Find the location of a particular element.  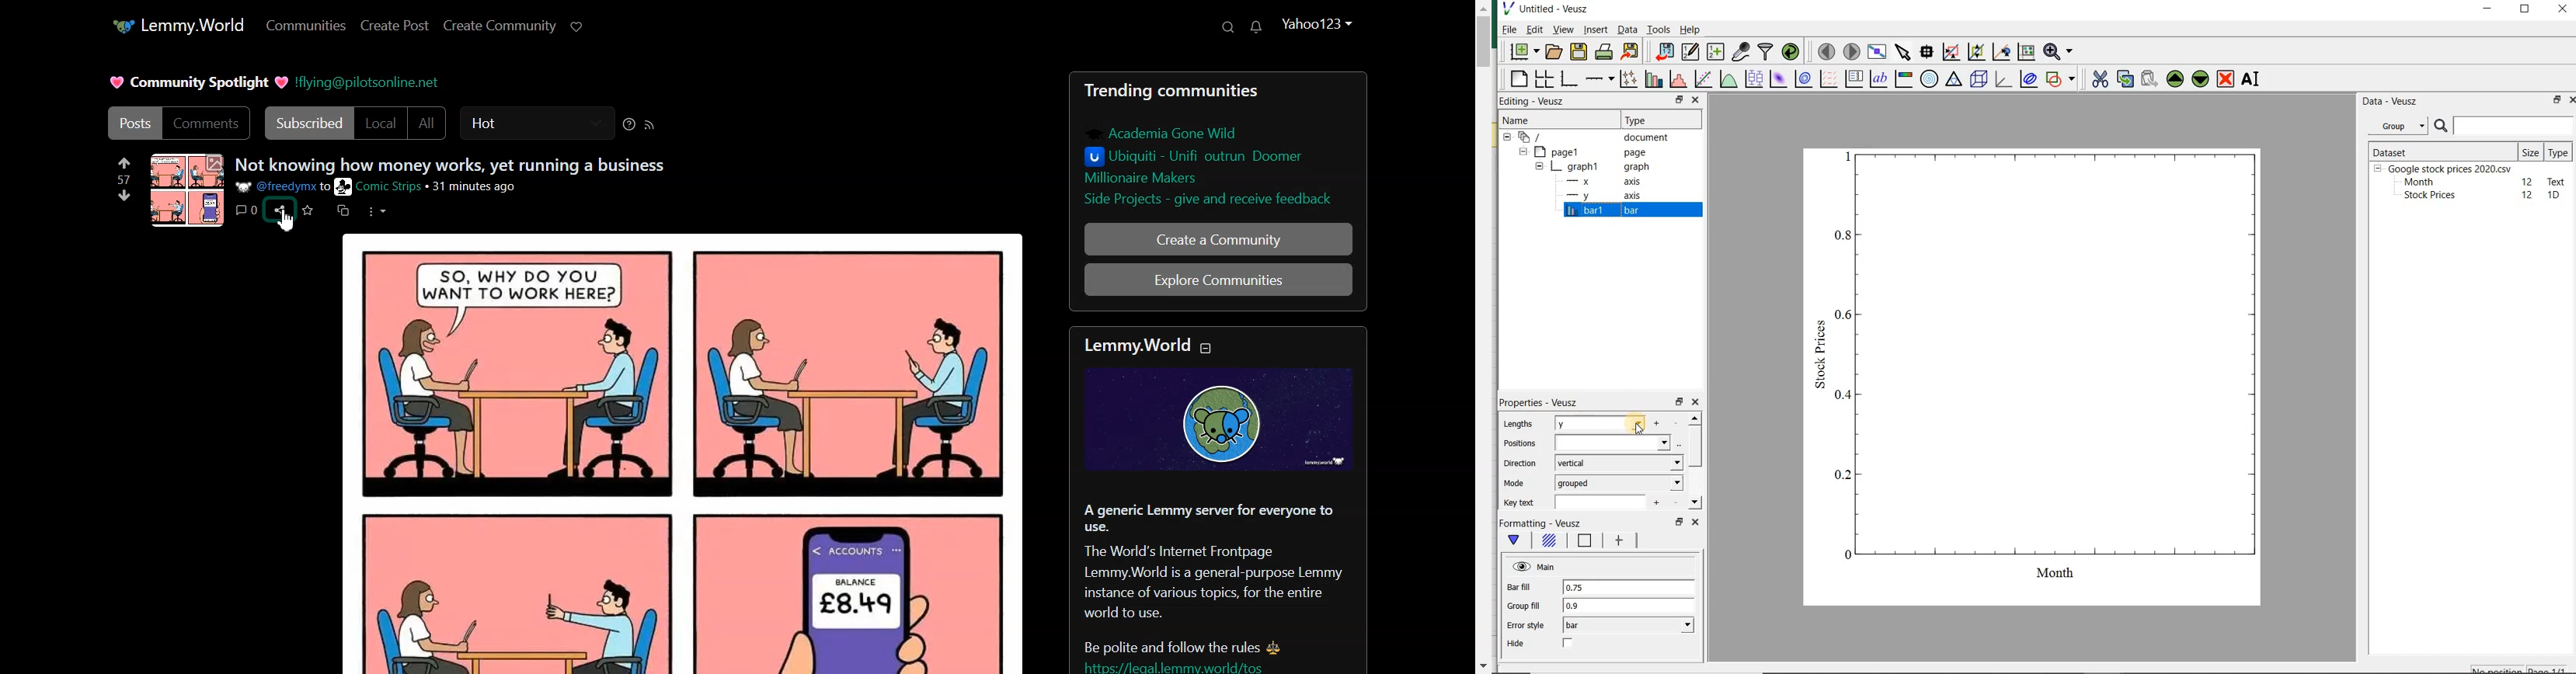

cursor on button is located at coordinates (281, 225).